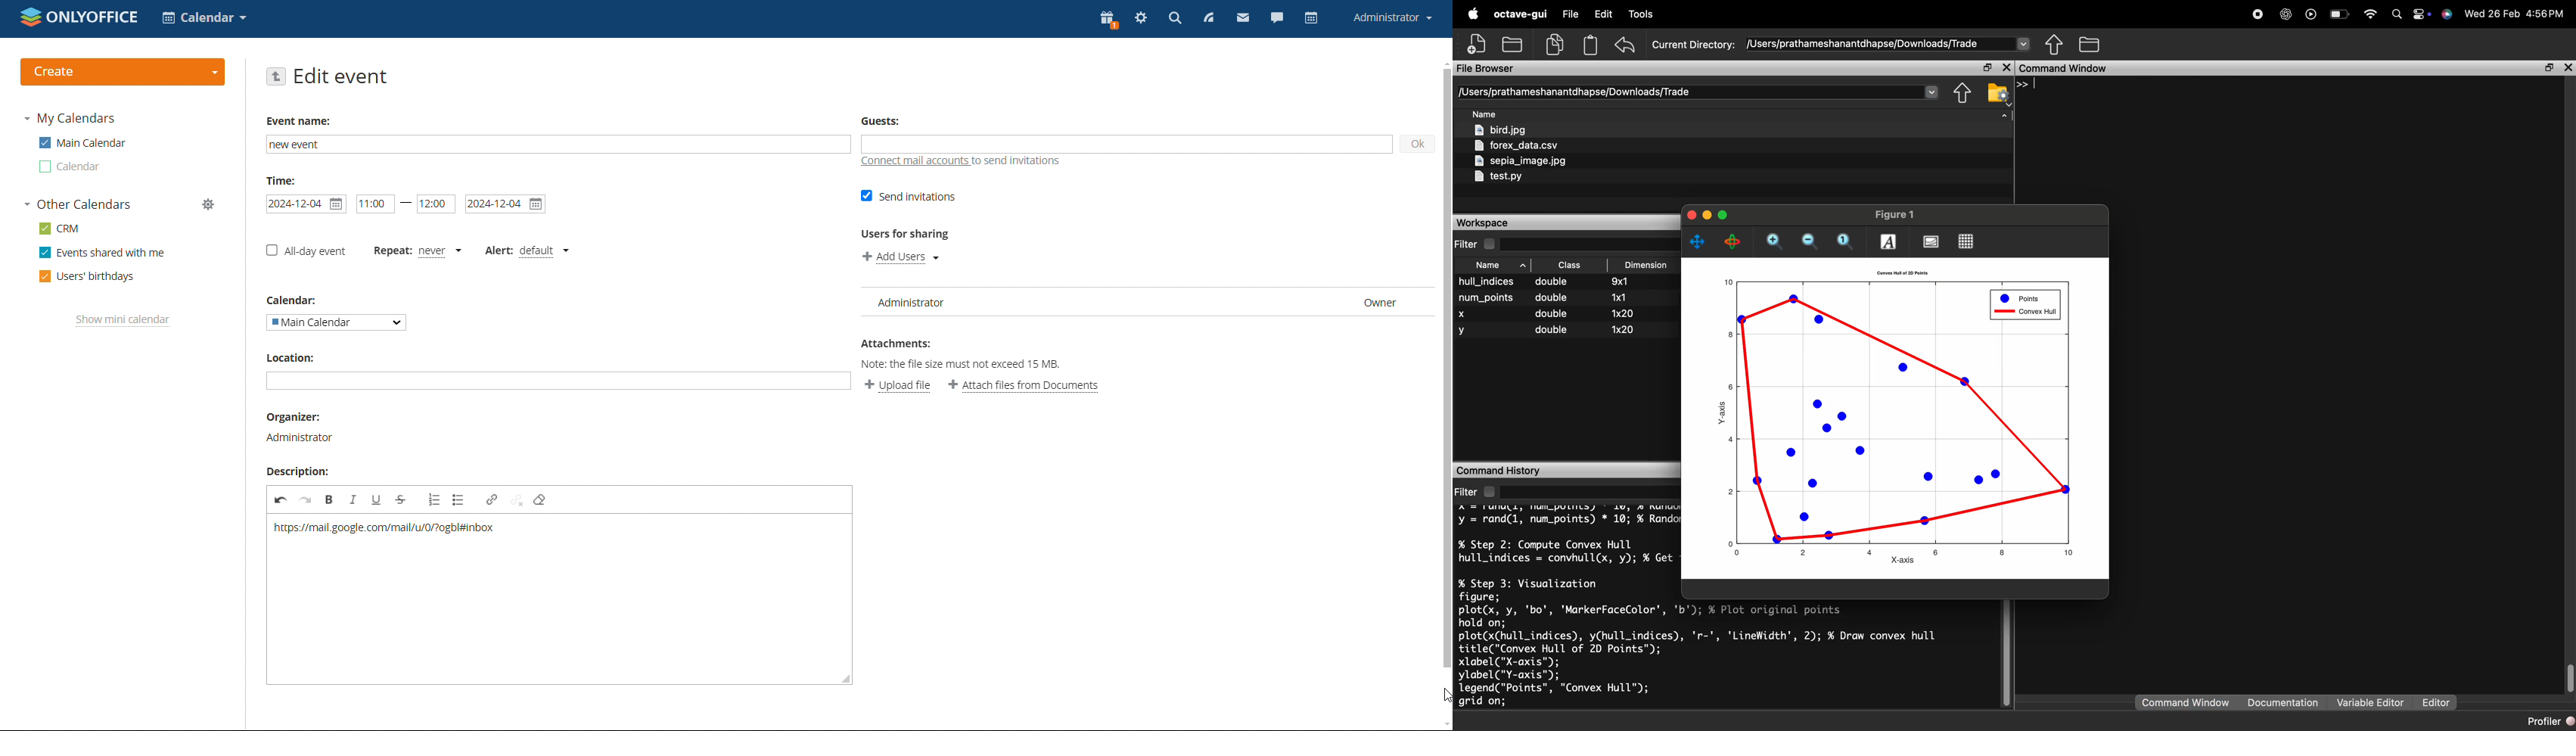 This screenshot has height=756, width=2576. Describe the element at coordinates (306, 500) in the screenshot. I see `redo` at that location.